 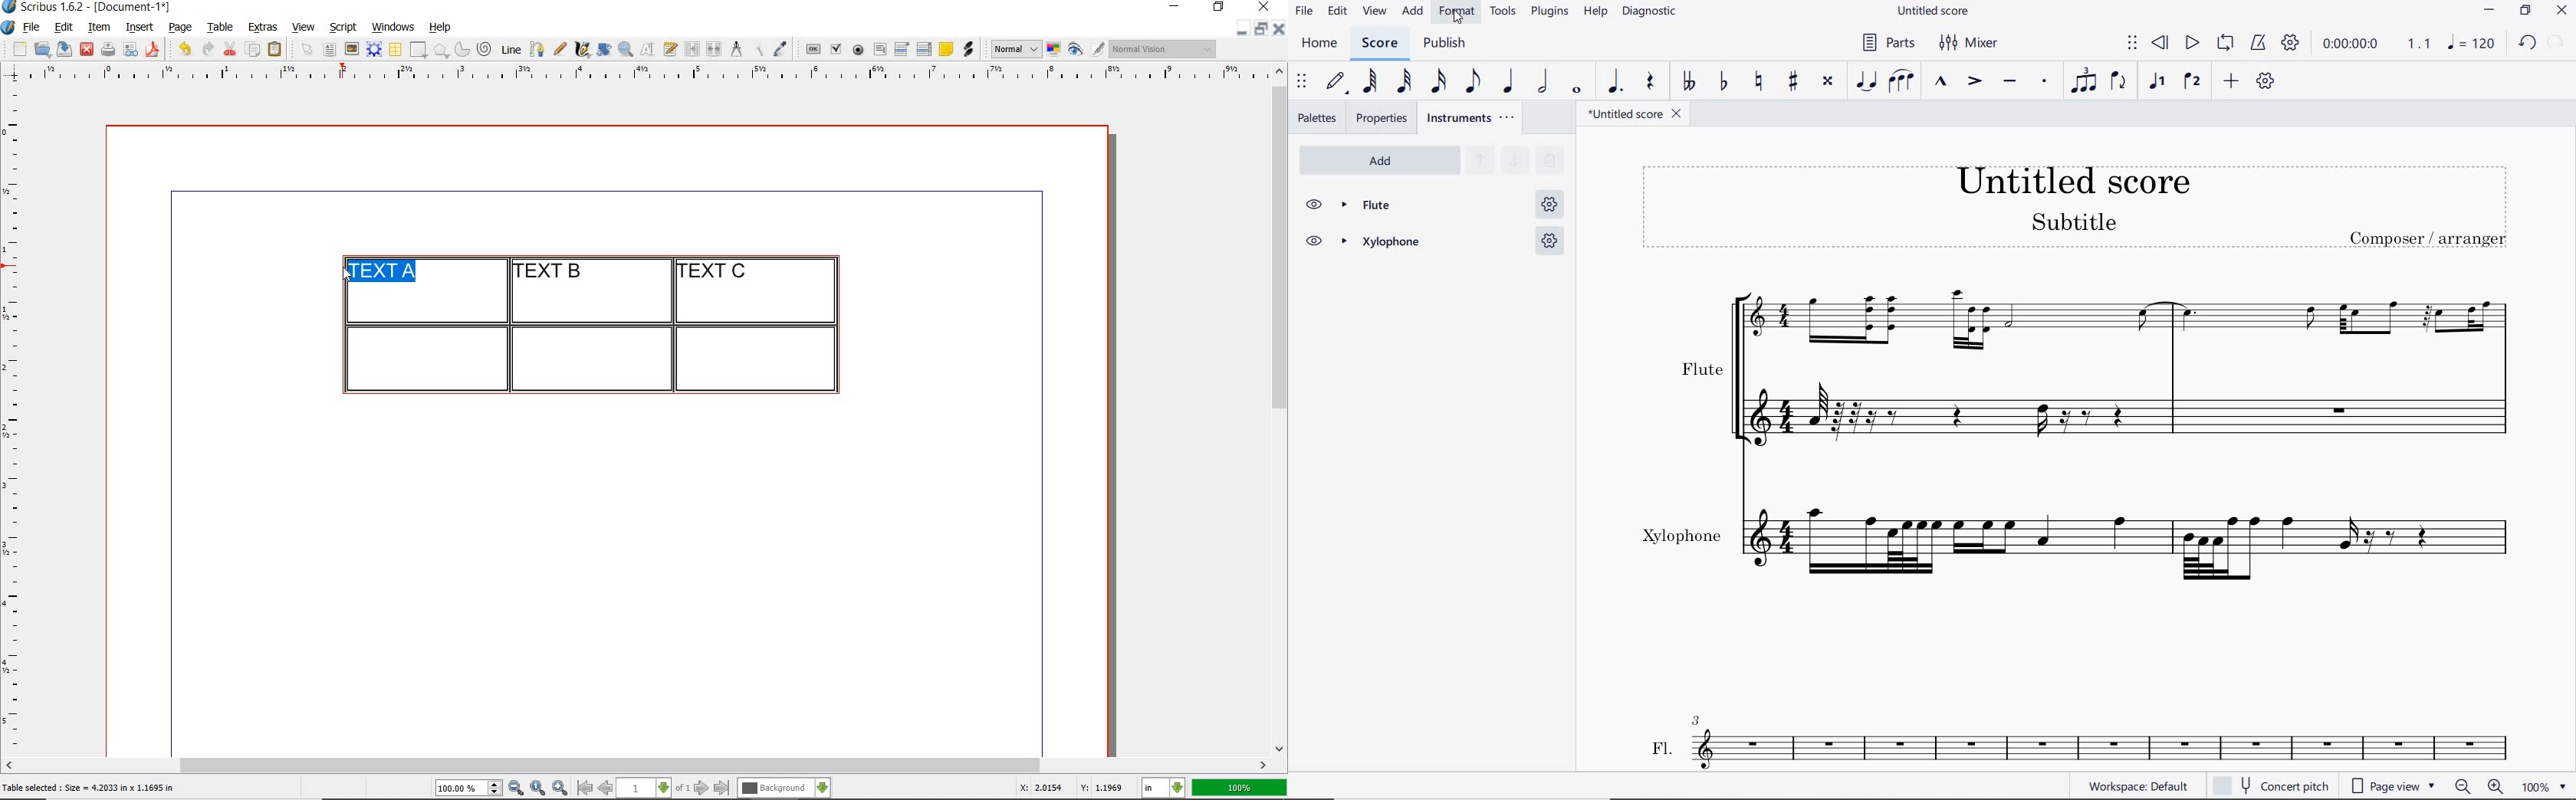 What do you see at coordinates (9, 28) in the screenshot?
I see `system logo` at bounding box center [9, 28].